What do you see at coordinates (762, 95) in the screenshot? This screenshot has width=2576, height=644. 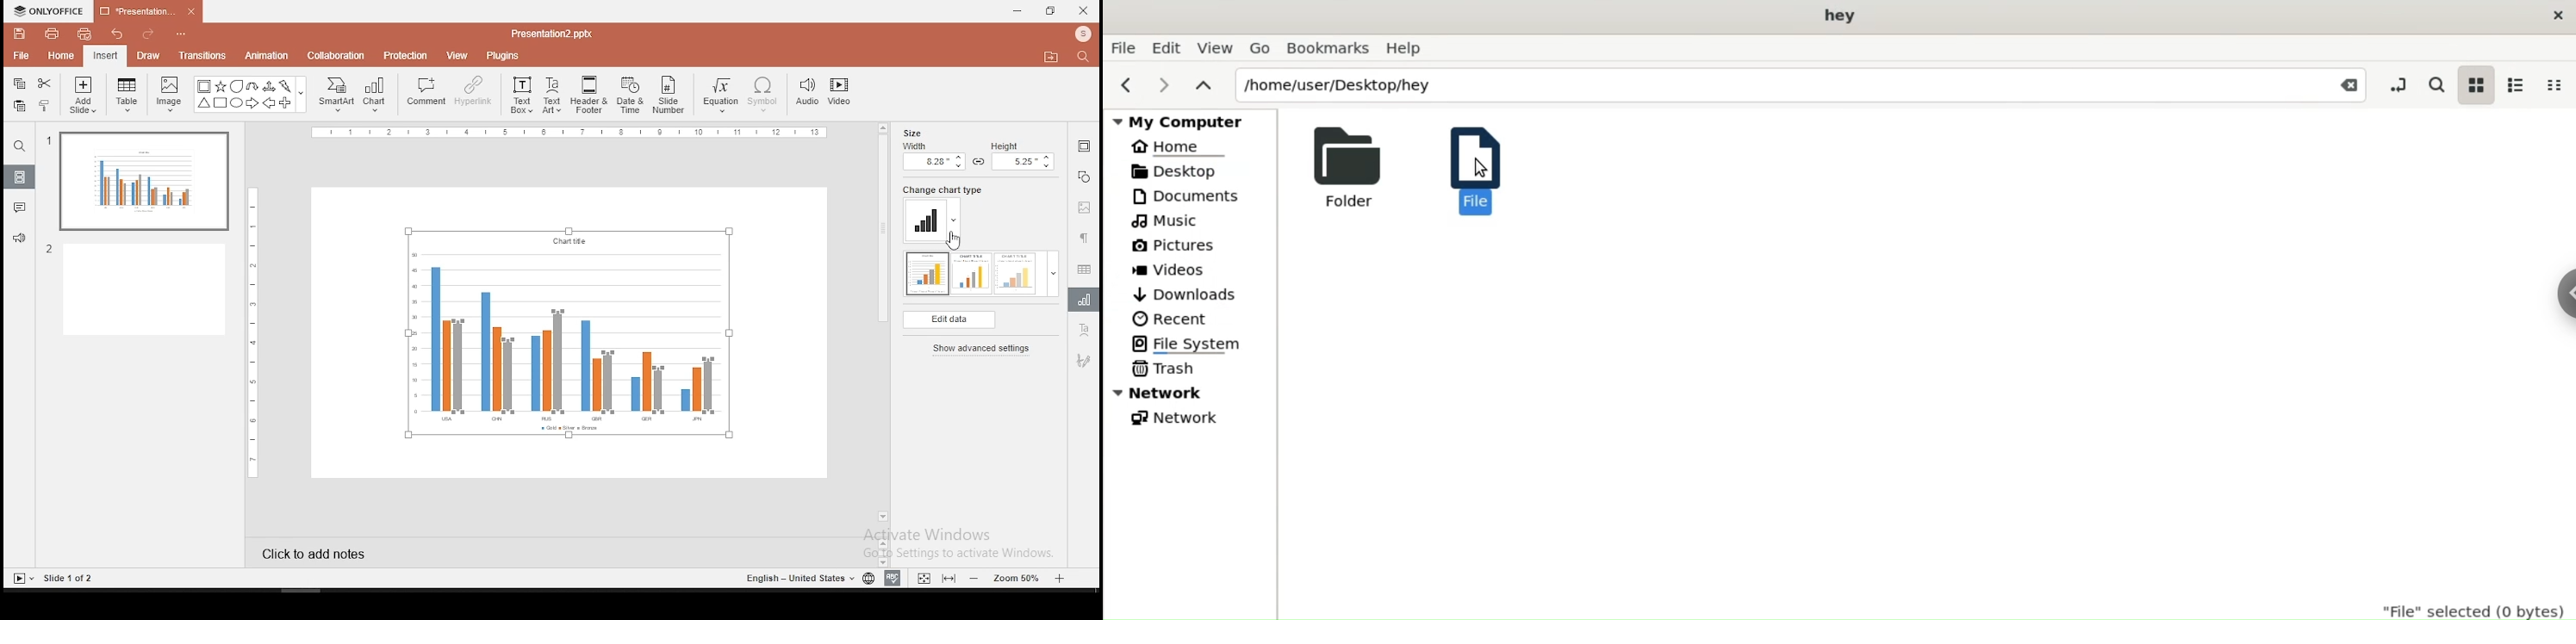 I see `symbol` at bounding box center [762, 95].